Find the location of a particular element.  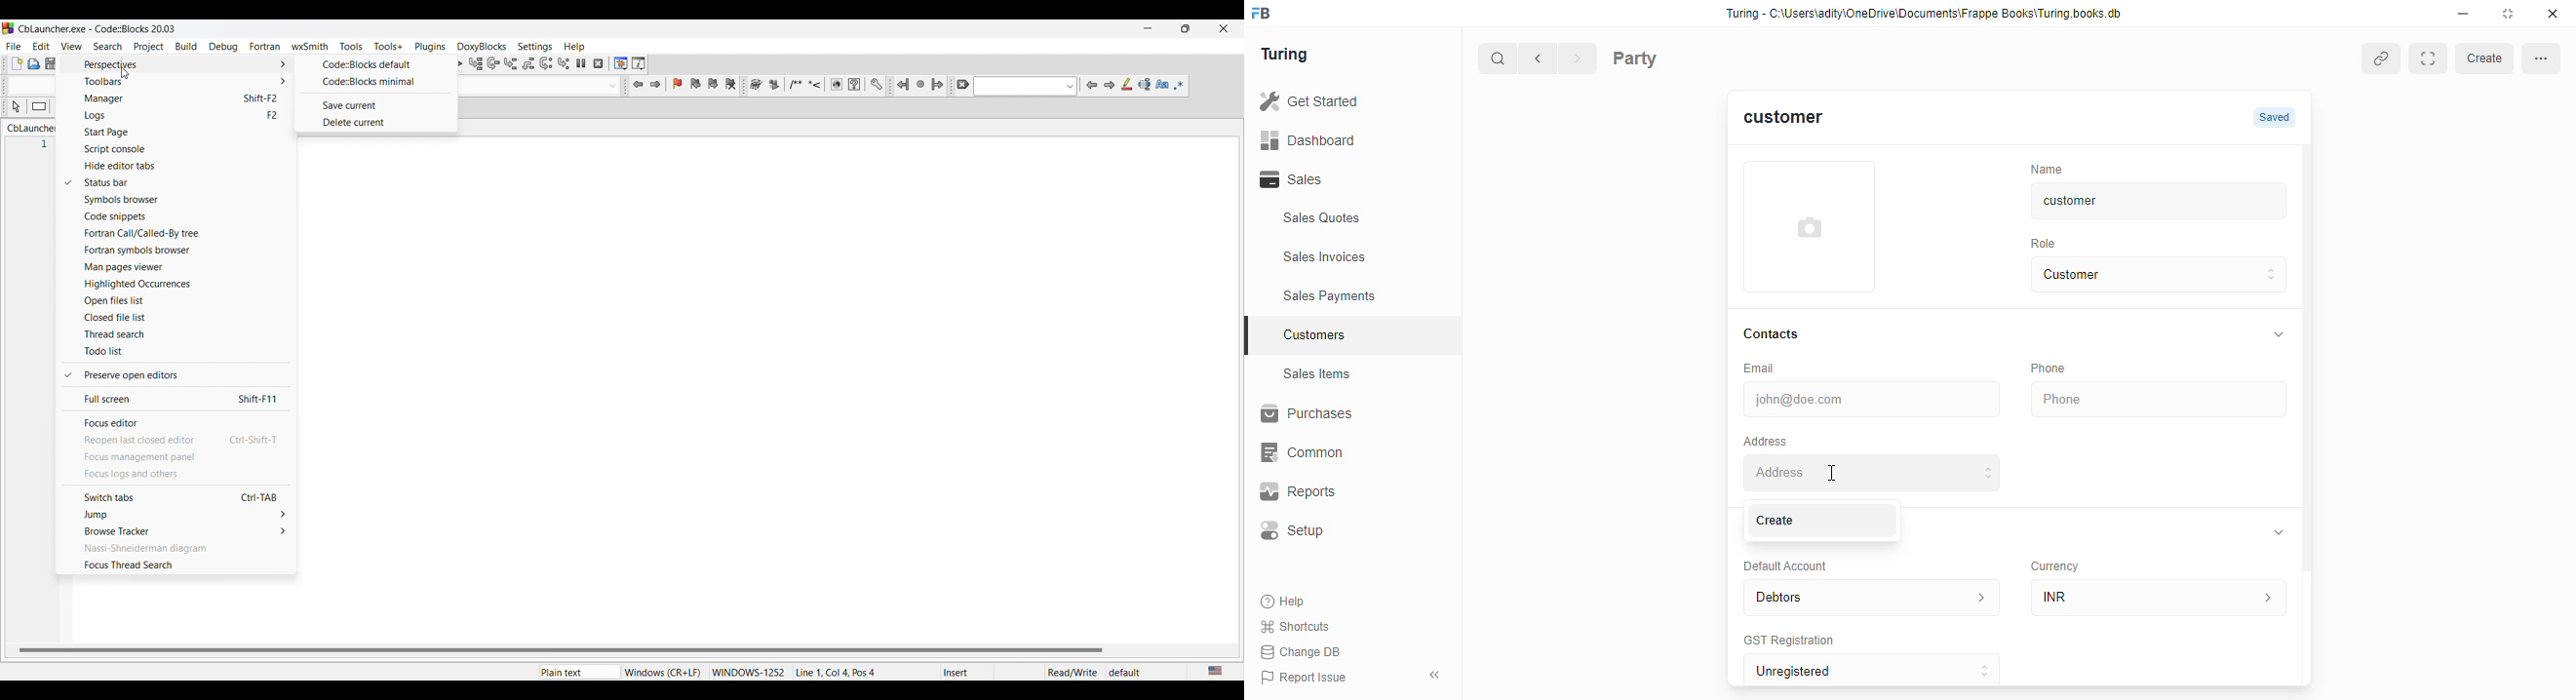

Various info is located at coordinates (638, 64).